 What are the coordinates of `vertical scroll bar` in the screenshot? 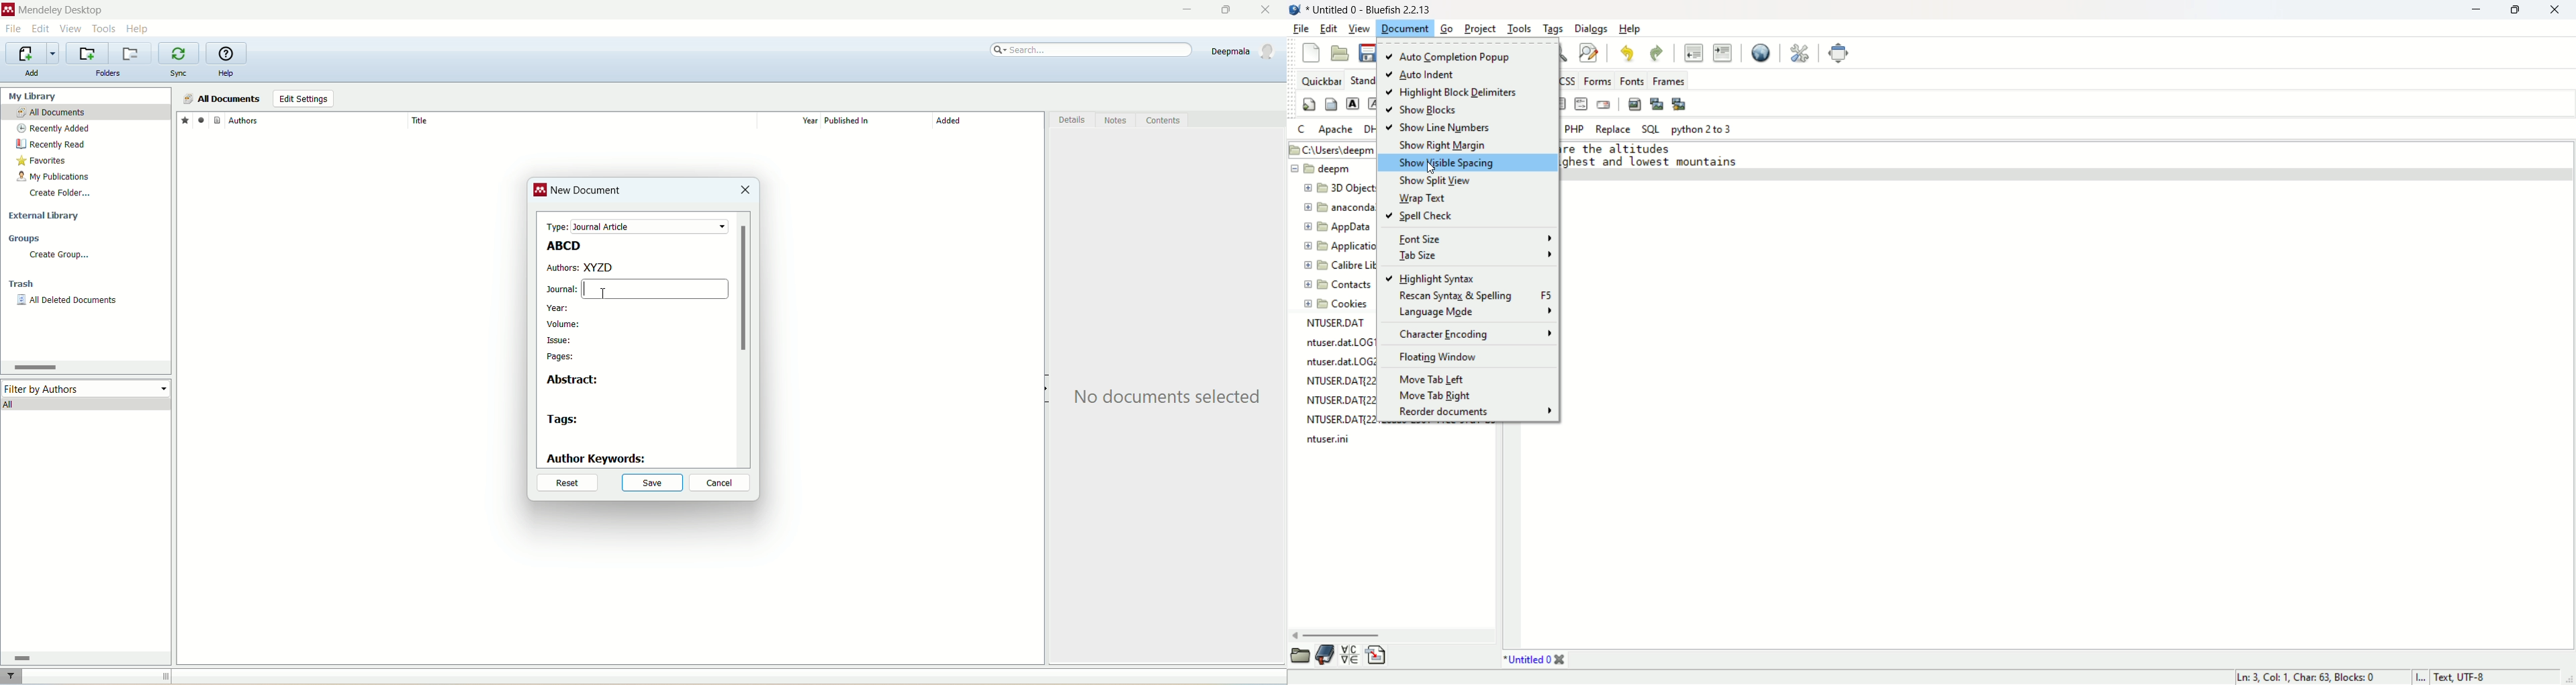 It's located at (743, 340).